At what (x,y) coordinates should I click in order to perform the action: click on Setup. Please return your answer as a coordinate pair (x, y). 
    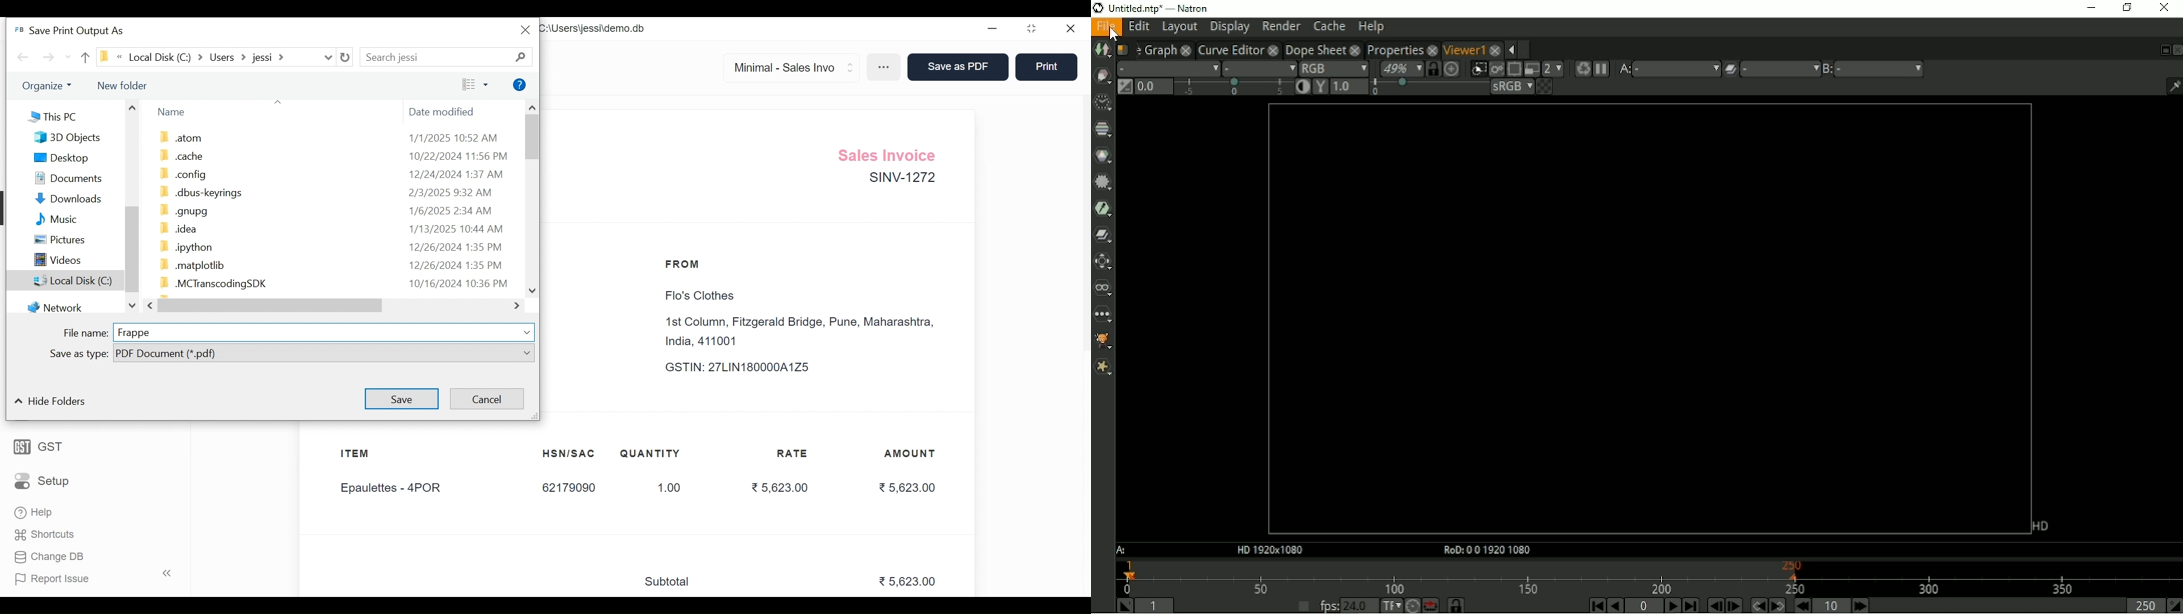
    Looking at the image, I should click on (42, 480).